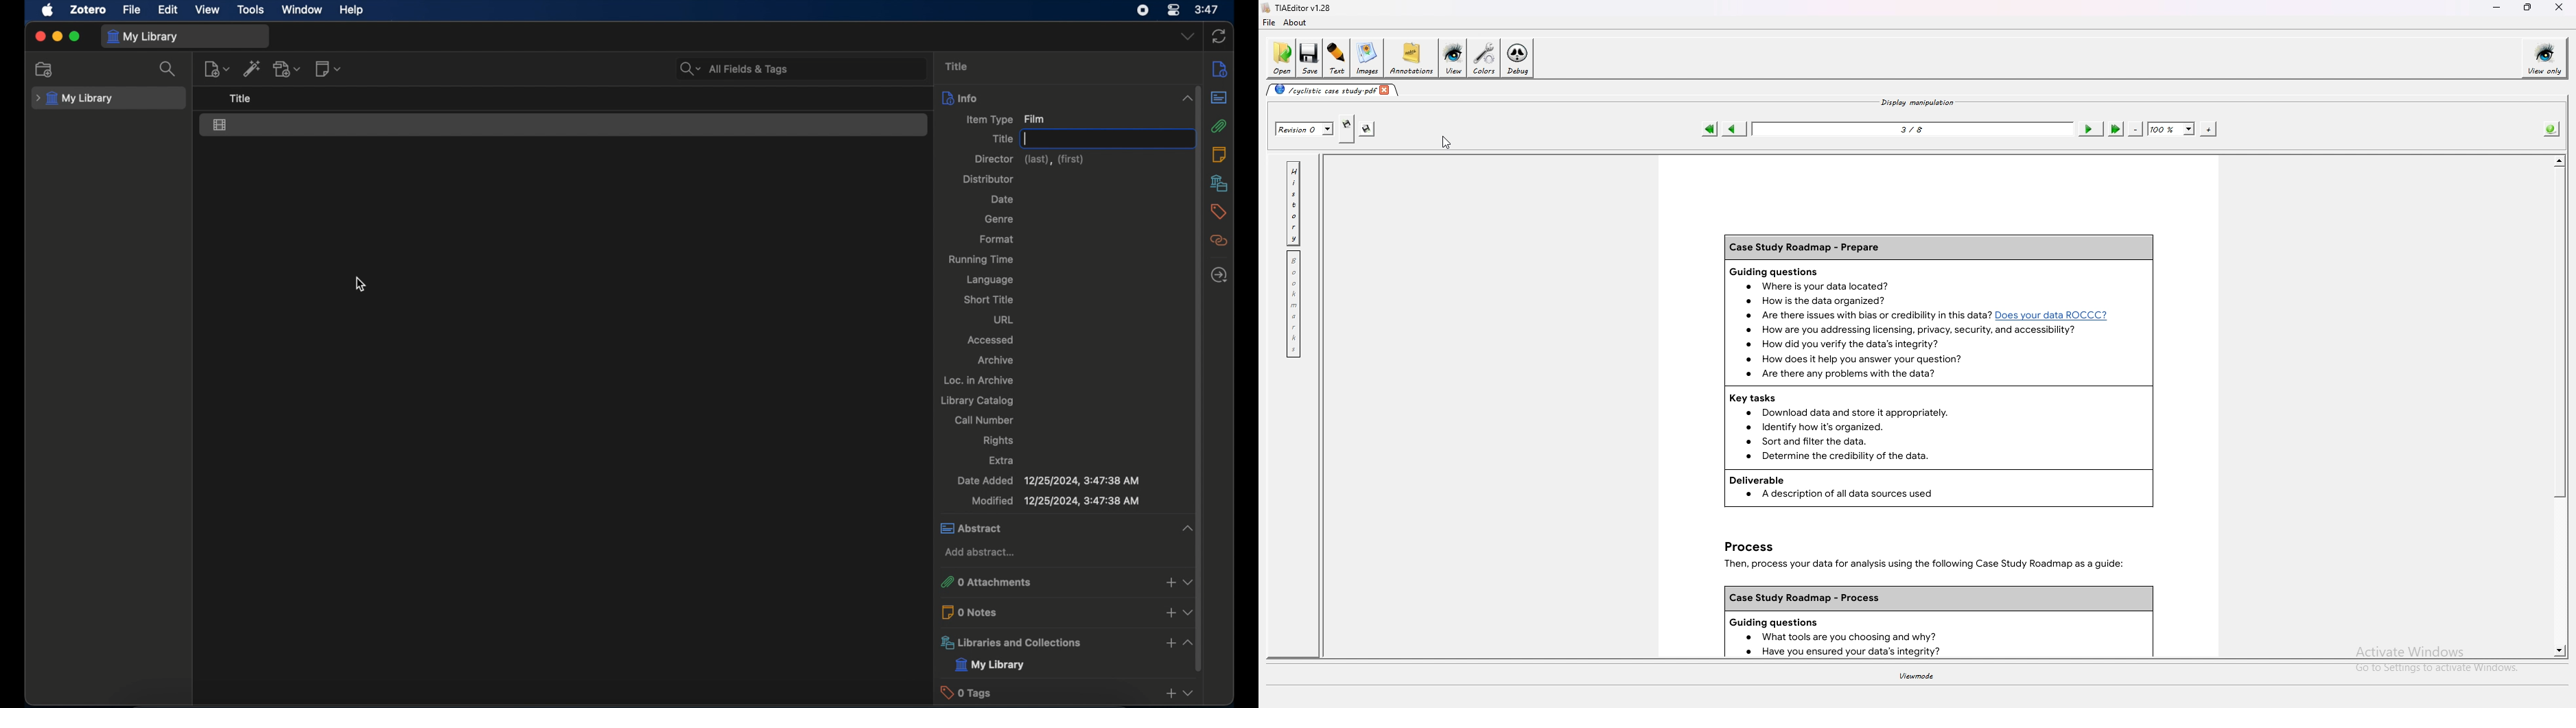 The width and height of the screenshot is (2576, 728). Describe the element at coordinates (996, 239) in the screenshot. I see `format` at that location.